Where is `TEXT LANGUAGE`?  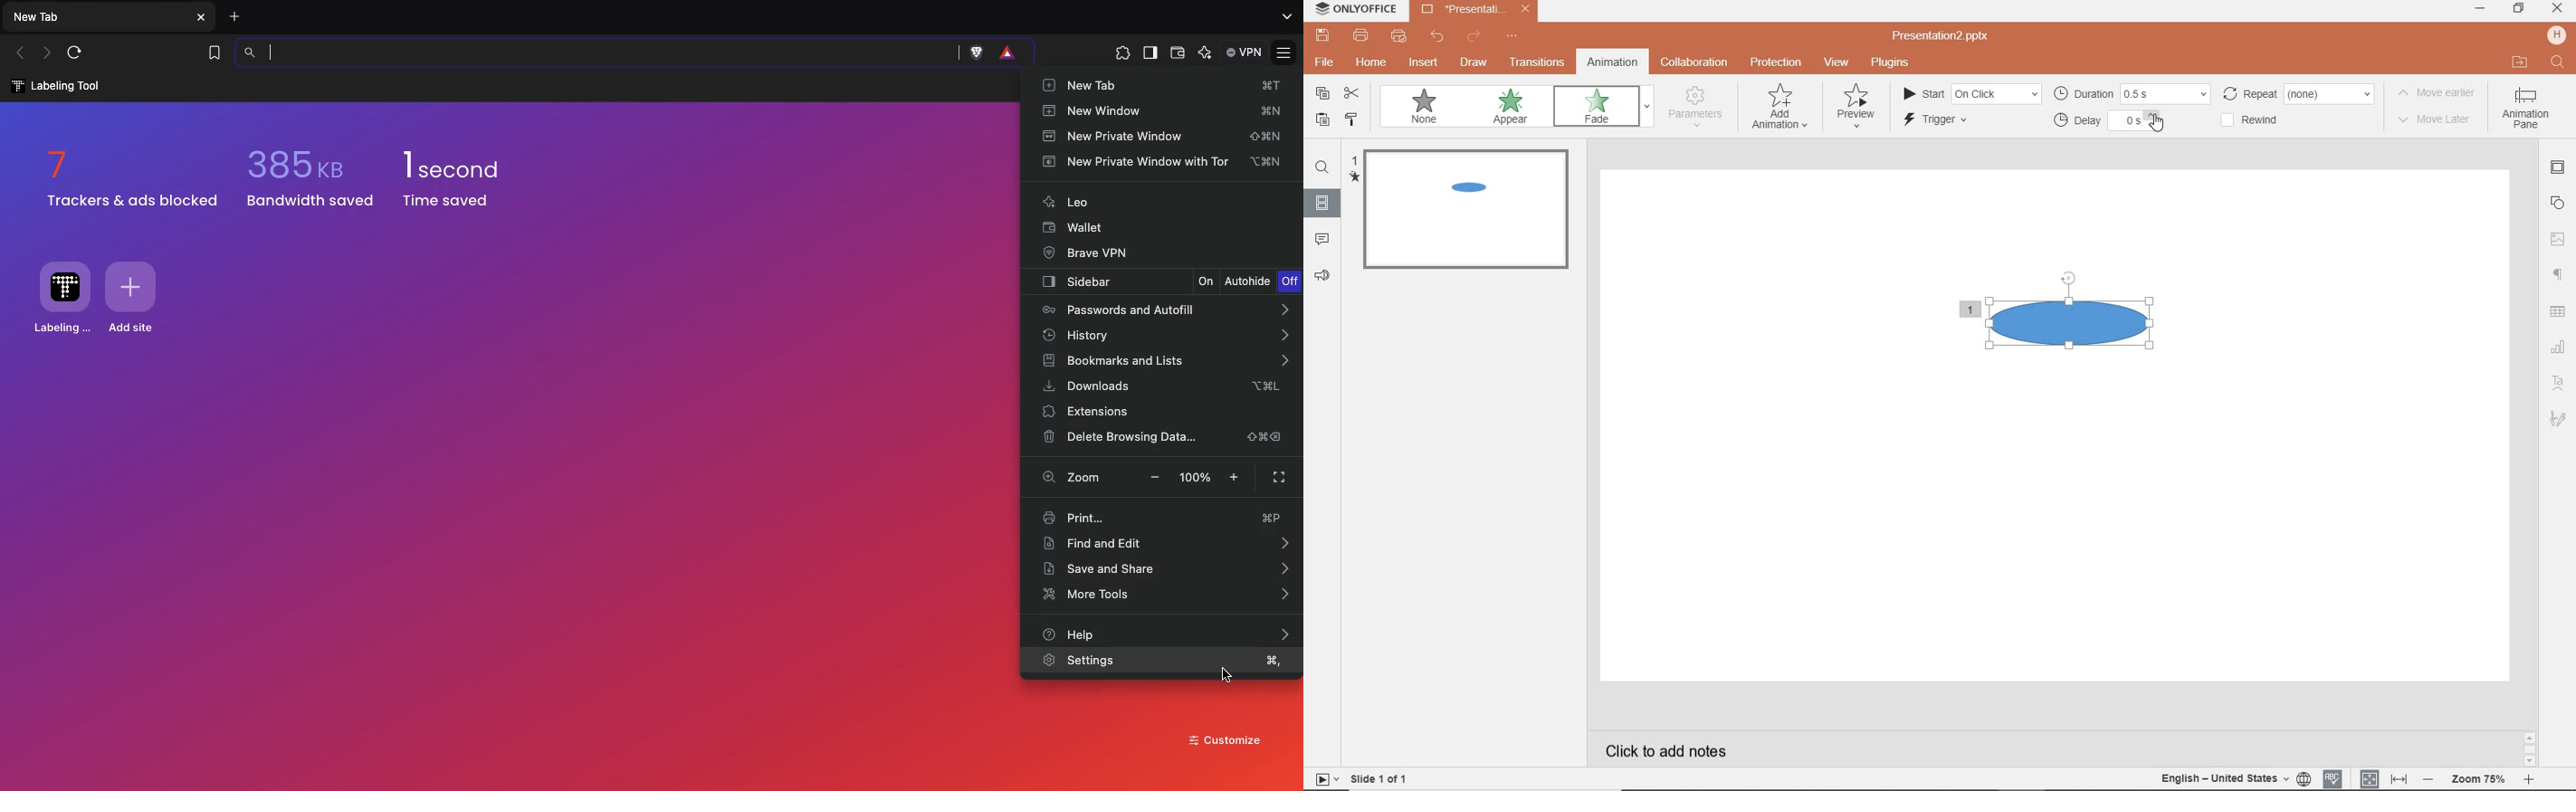
TEXT LANGUAGE is located at coordinates (2235, 779).